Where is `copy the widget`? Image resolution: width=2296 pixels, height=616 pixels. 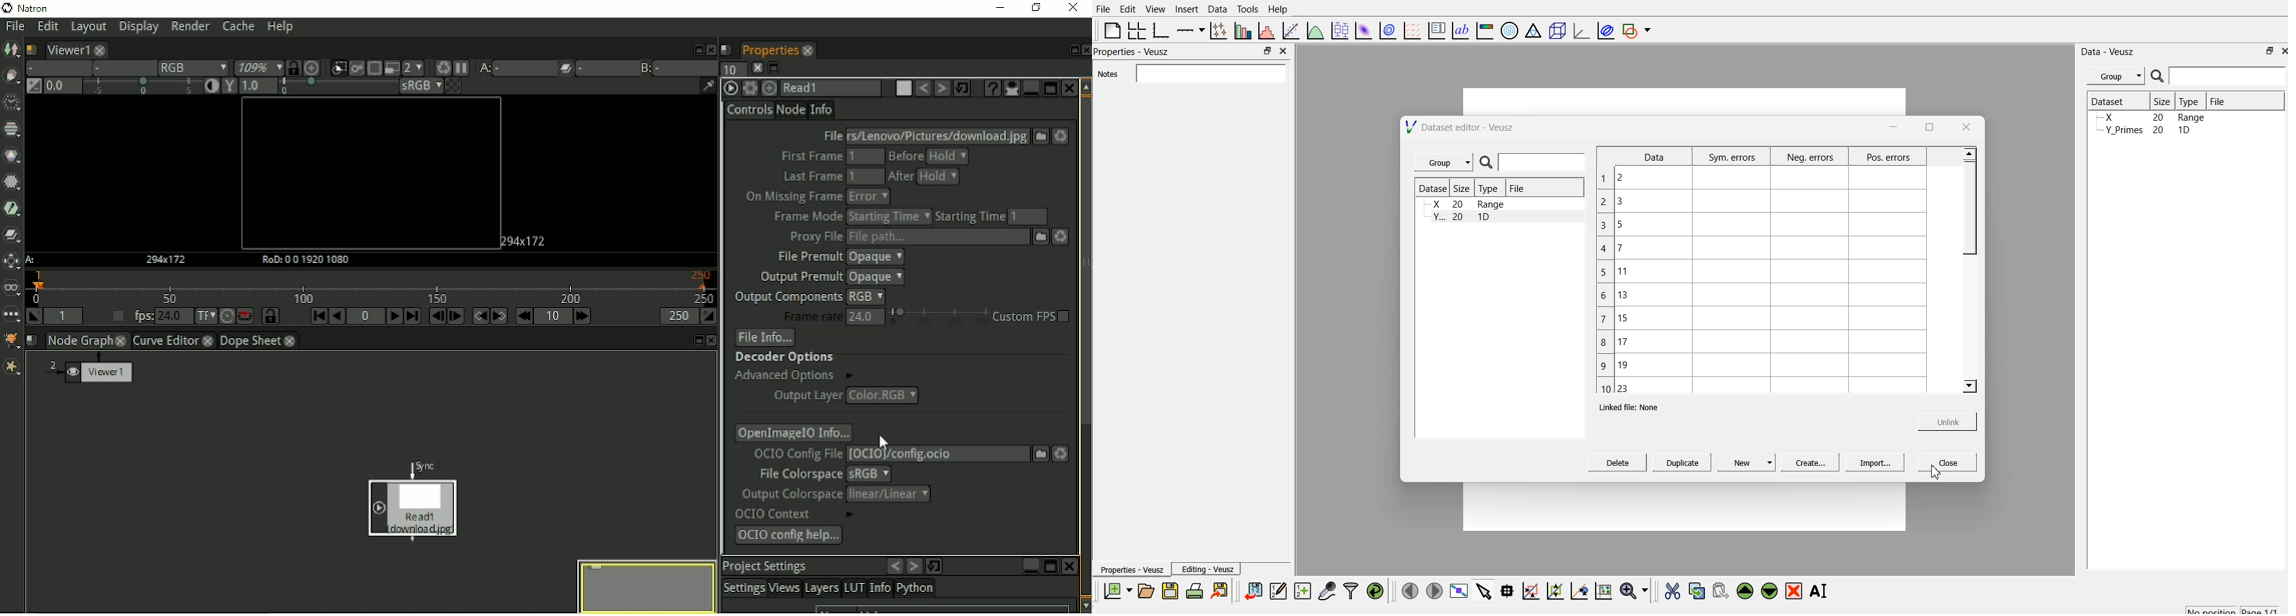
copy the widget is located at coordinates (1696, 590).